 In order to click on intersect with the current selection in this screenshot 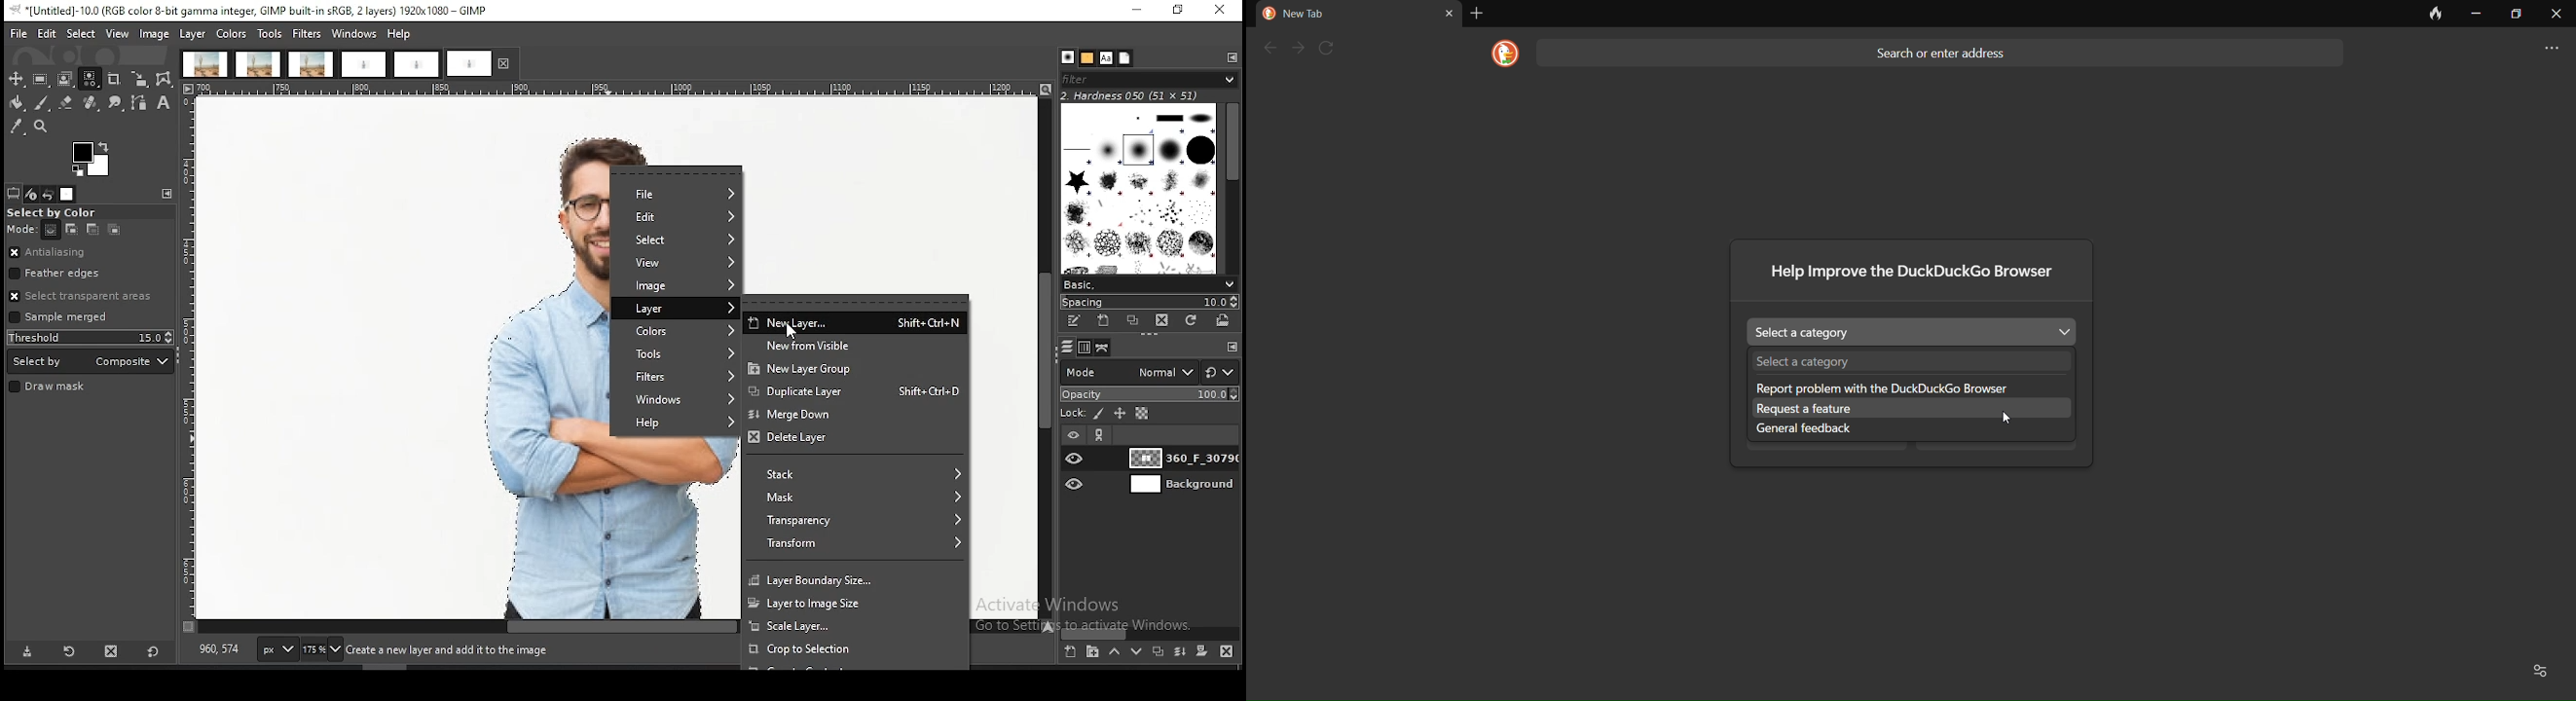, I will do `click(112, 231)`.